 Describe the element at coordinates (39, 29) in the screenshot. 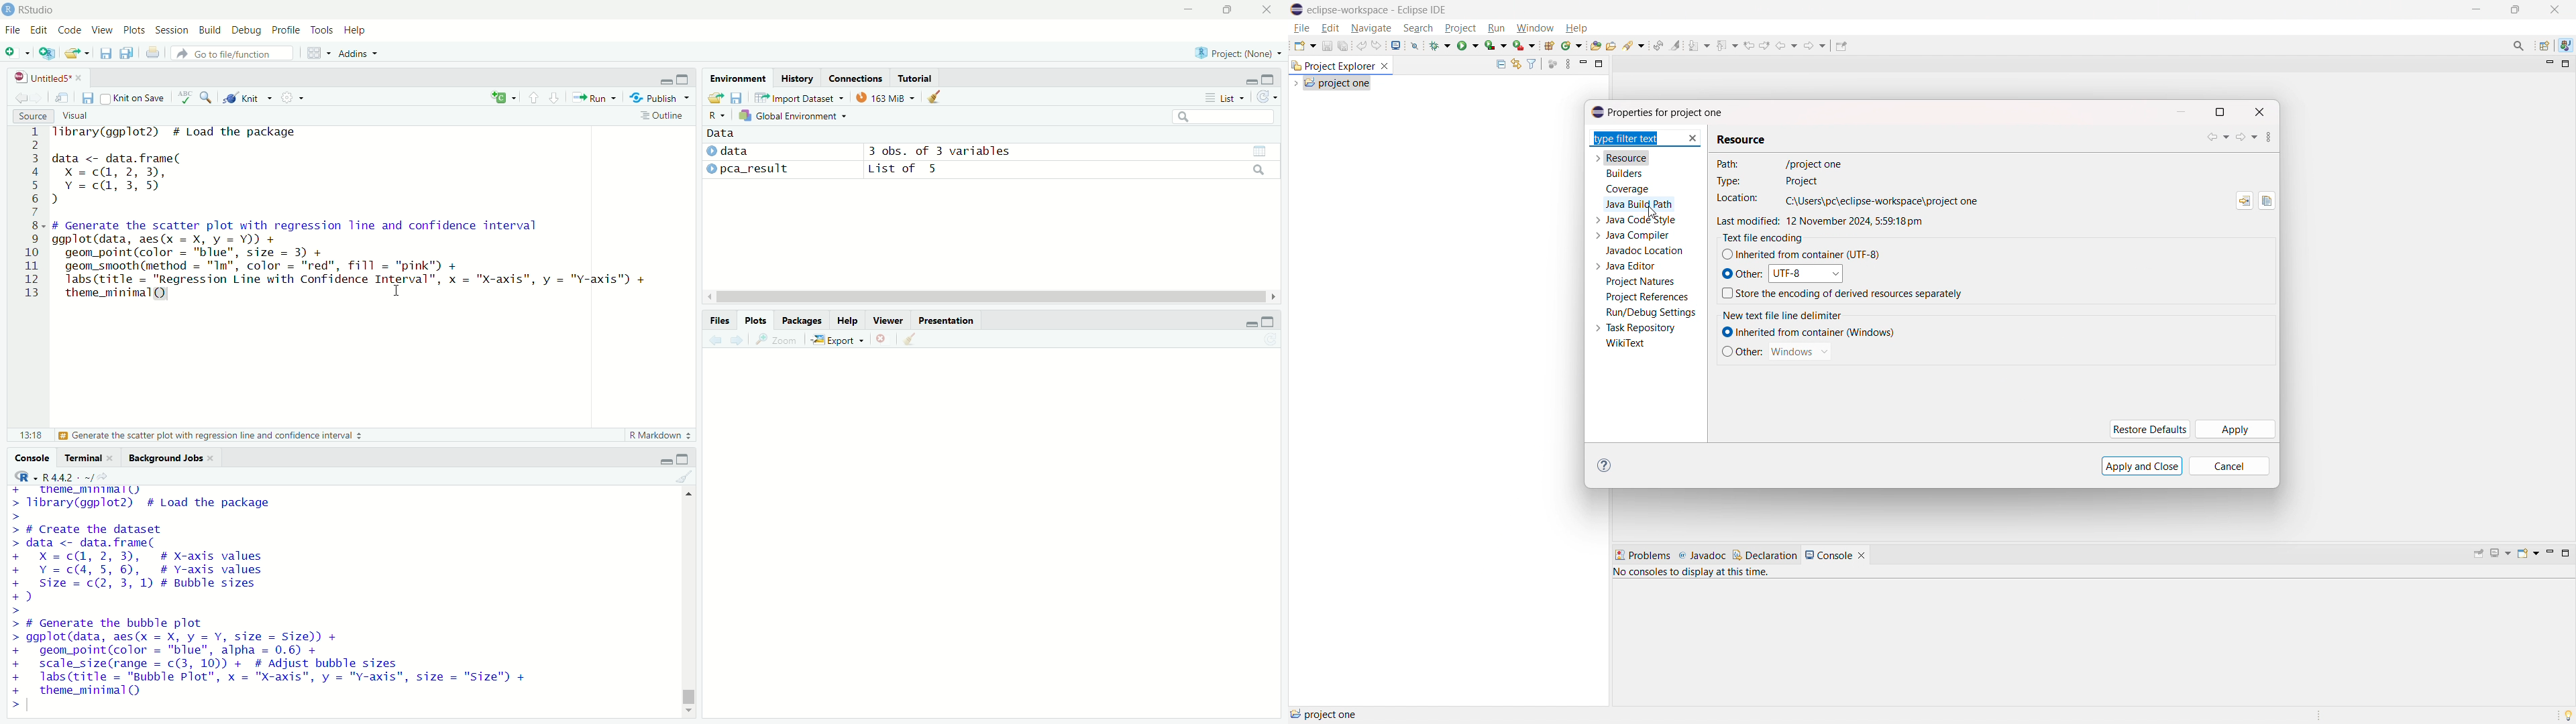

I see `Edit` at that location.